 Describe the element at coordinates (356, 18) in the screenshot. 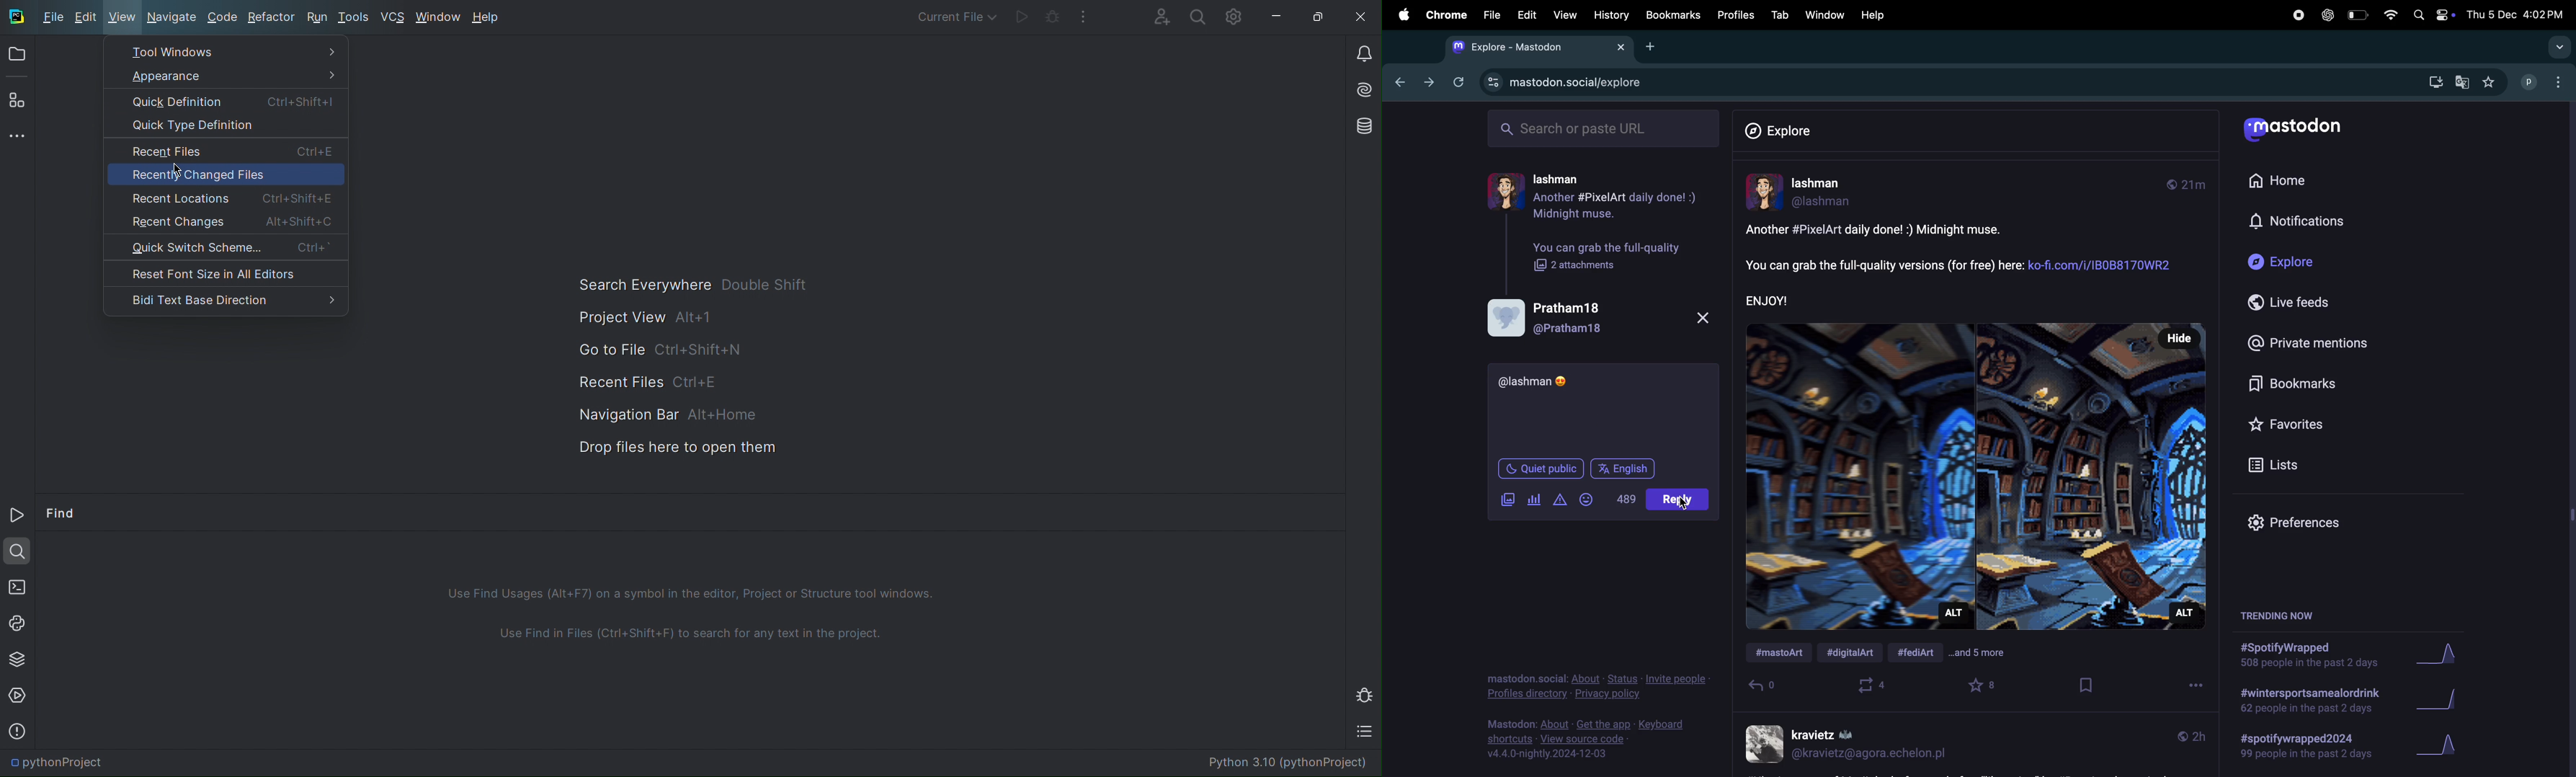

I see `Tools` at that location.